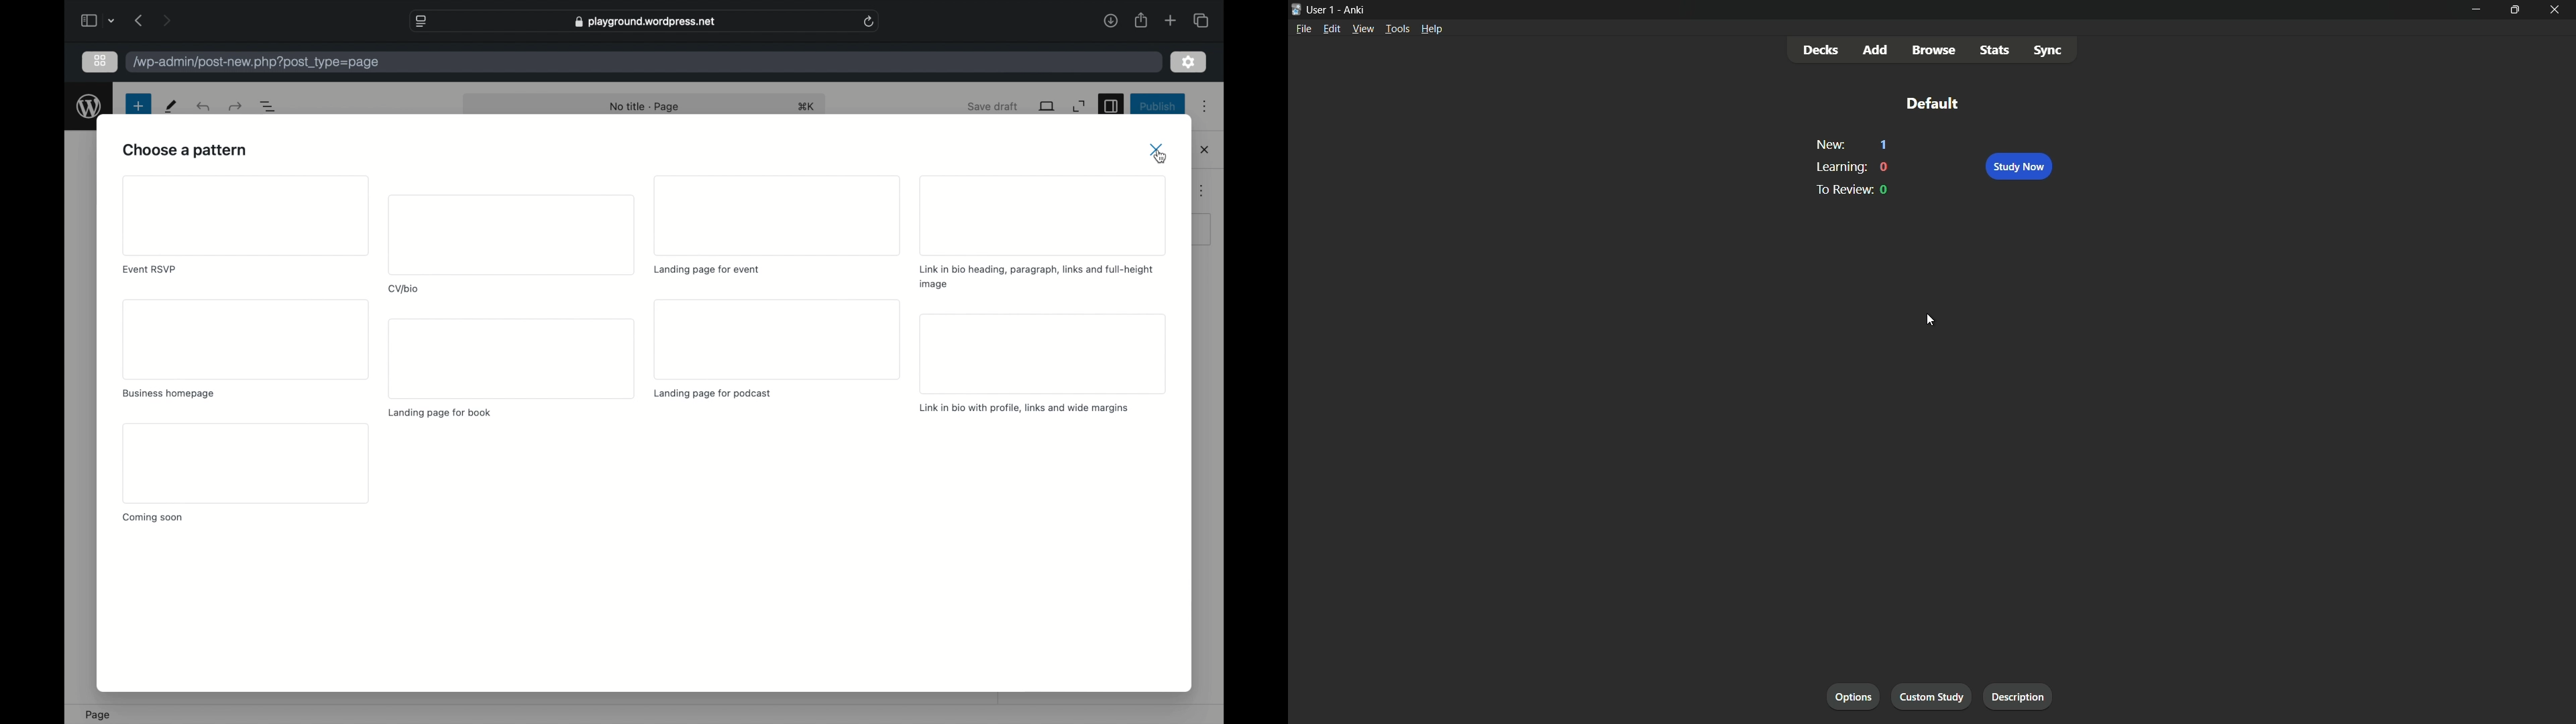  What do you see at coordinates (2515, 10) in the screenshot?
I see `maximize` at bounding box center [2515, 10].